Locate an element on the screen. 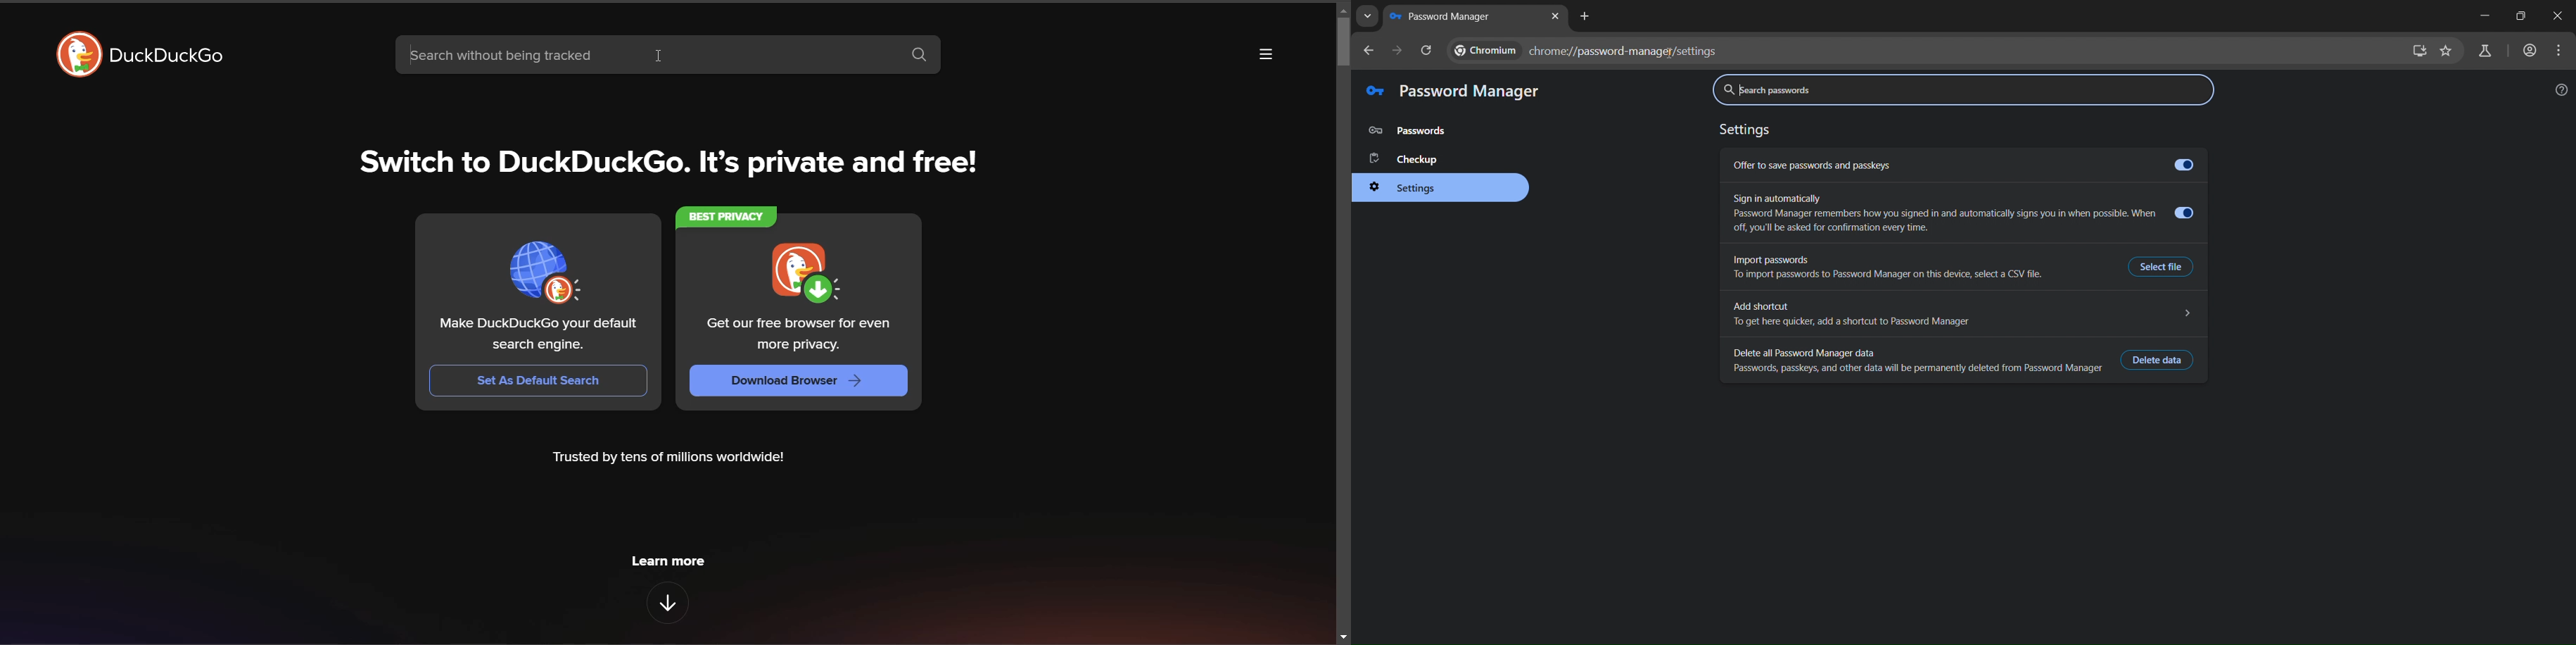 The image size is (2576, 672). Select file is located at coordinates (2165, 266).